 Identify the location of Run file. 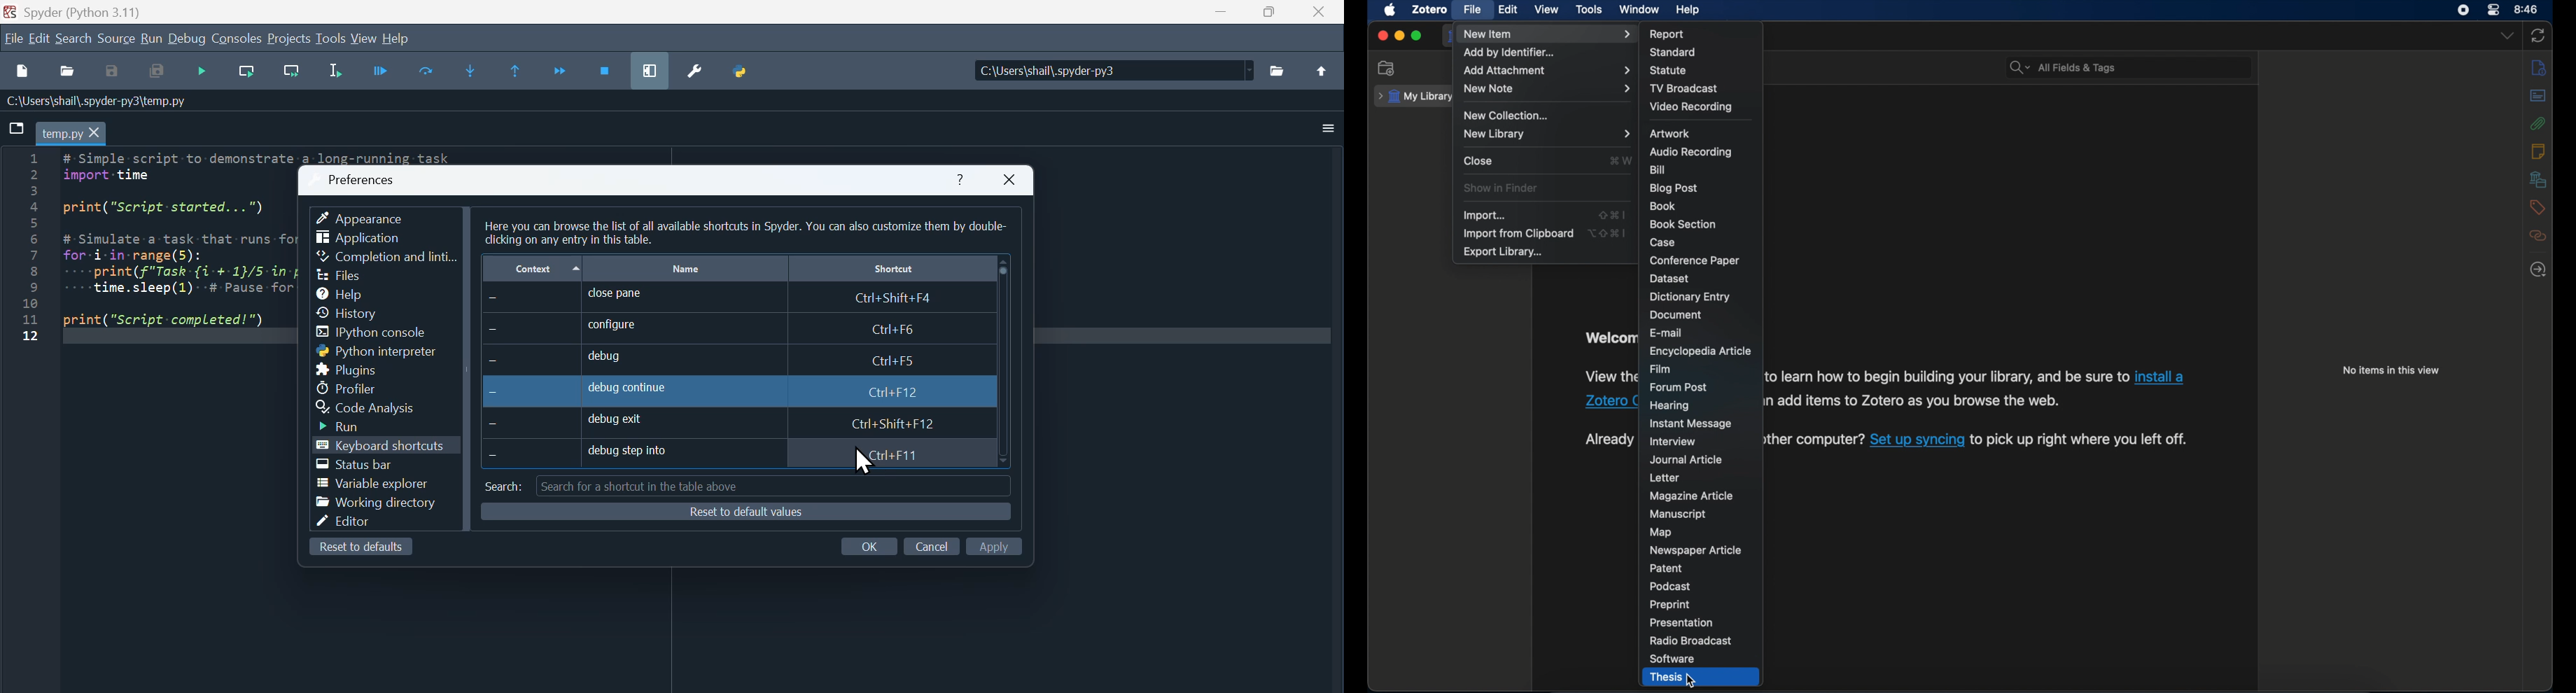
(382, 74).